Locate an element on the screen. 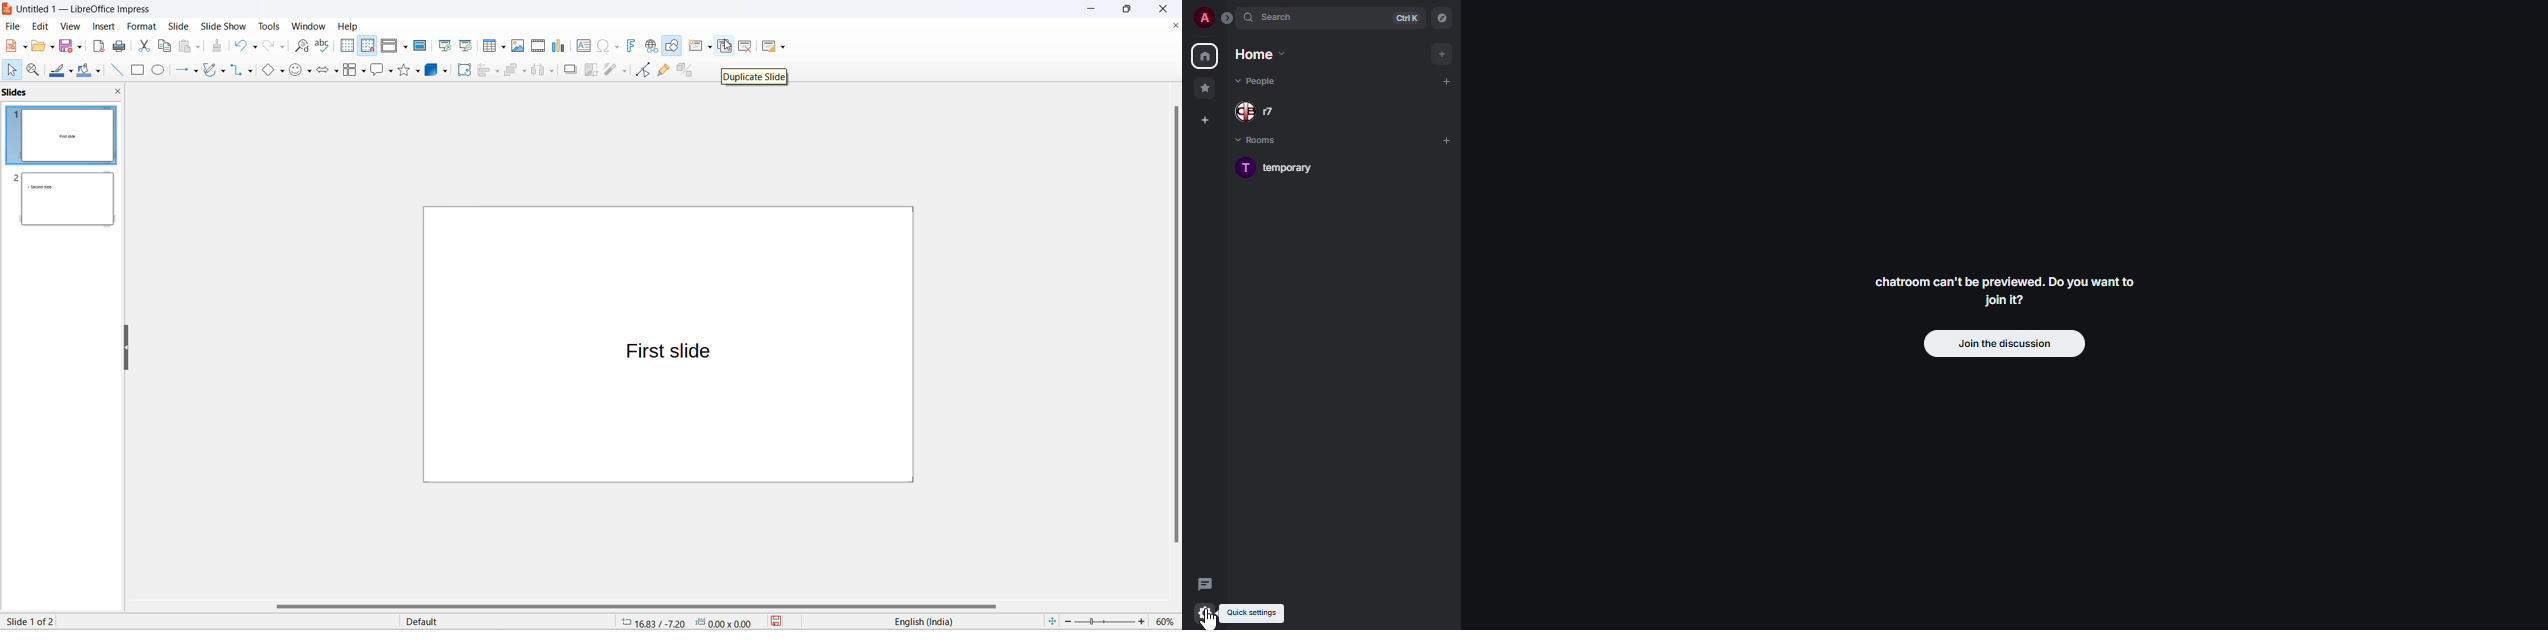 This screenshot has width=2548, height=644. new file is located at coordinates (9, 46).